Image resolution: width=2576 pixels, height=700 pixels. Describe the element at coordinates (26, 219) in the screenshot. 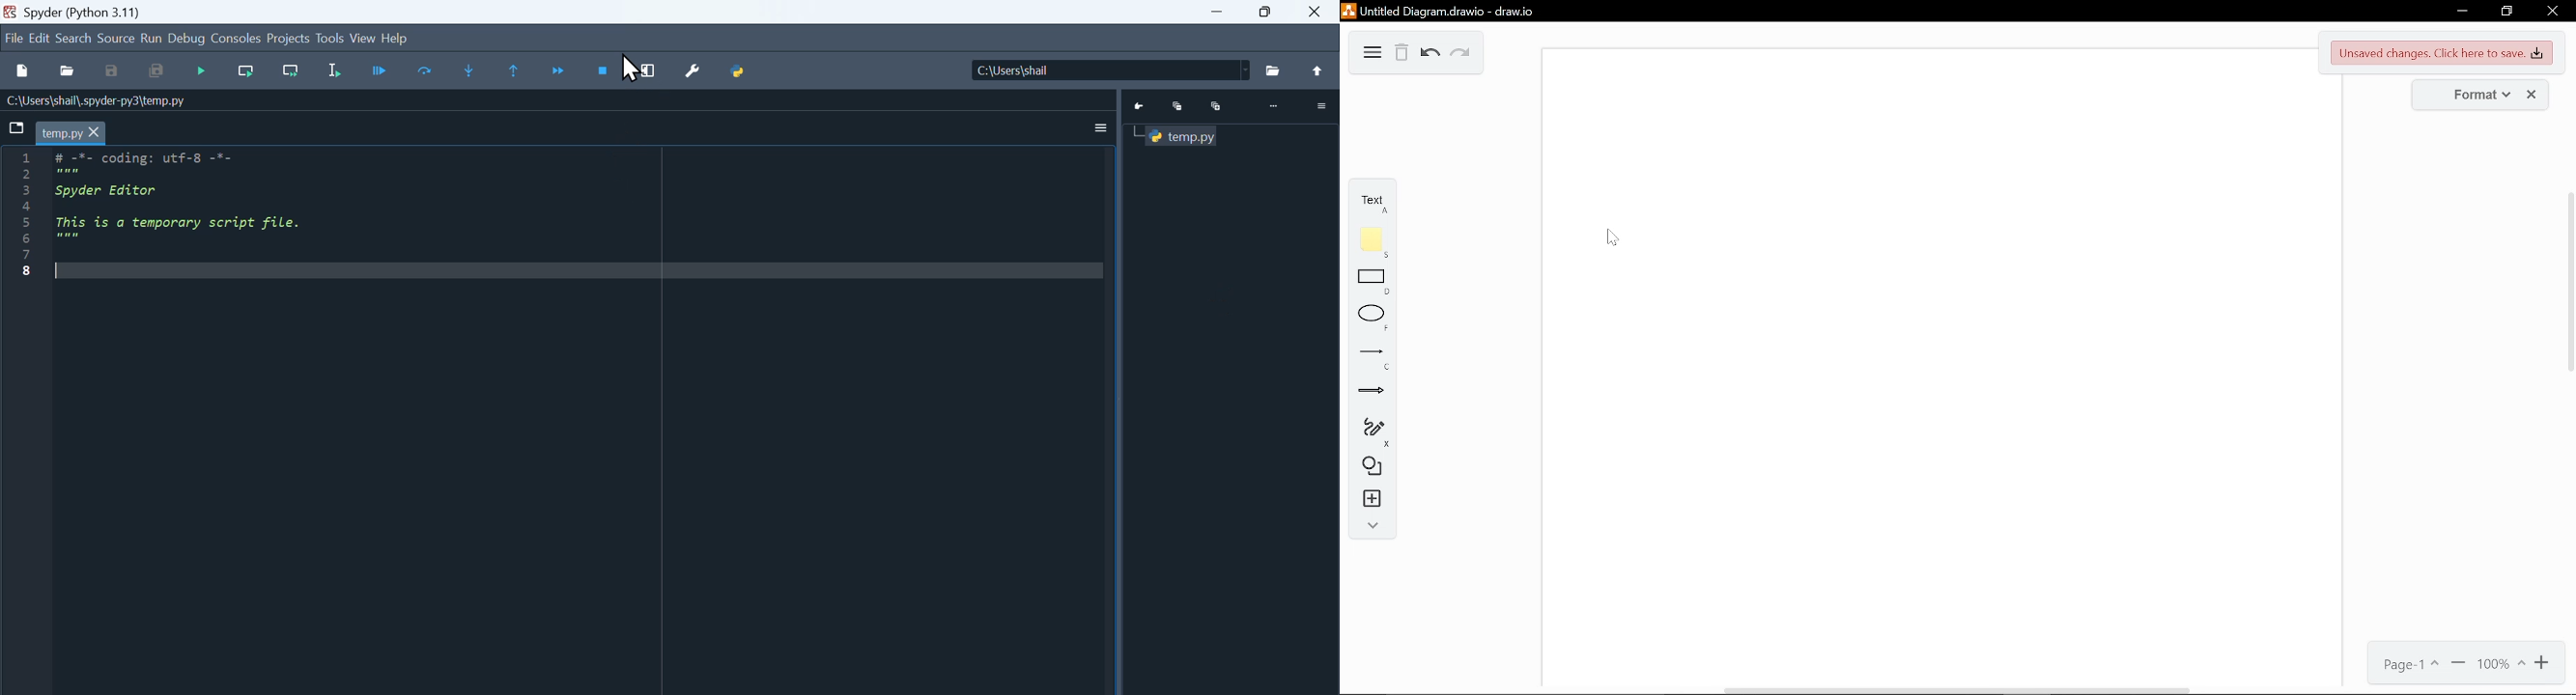

I see `line numbers` at that location.